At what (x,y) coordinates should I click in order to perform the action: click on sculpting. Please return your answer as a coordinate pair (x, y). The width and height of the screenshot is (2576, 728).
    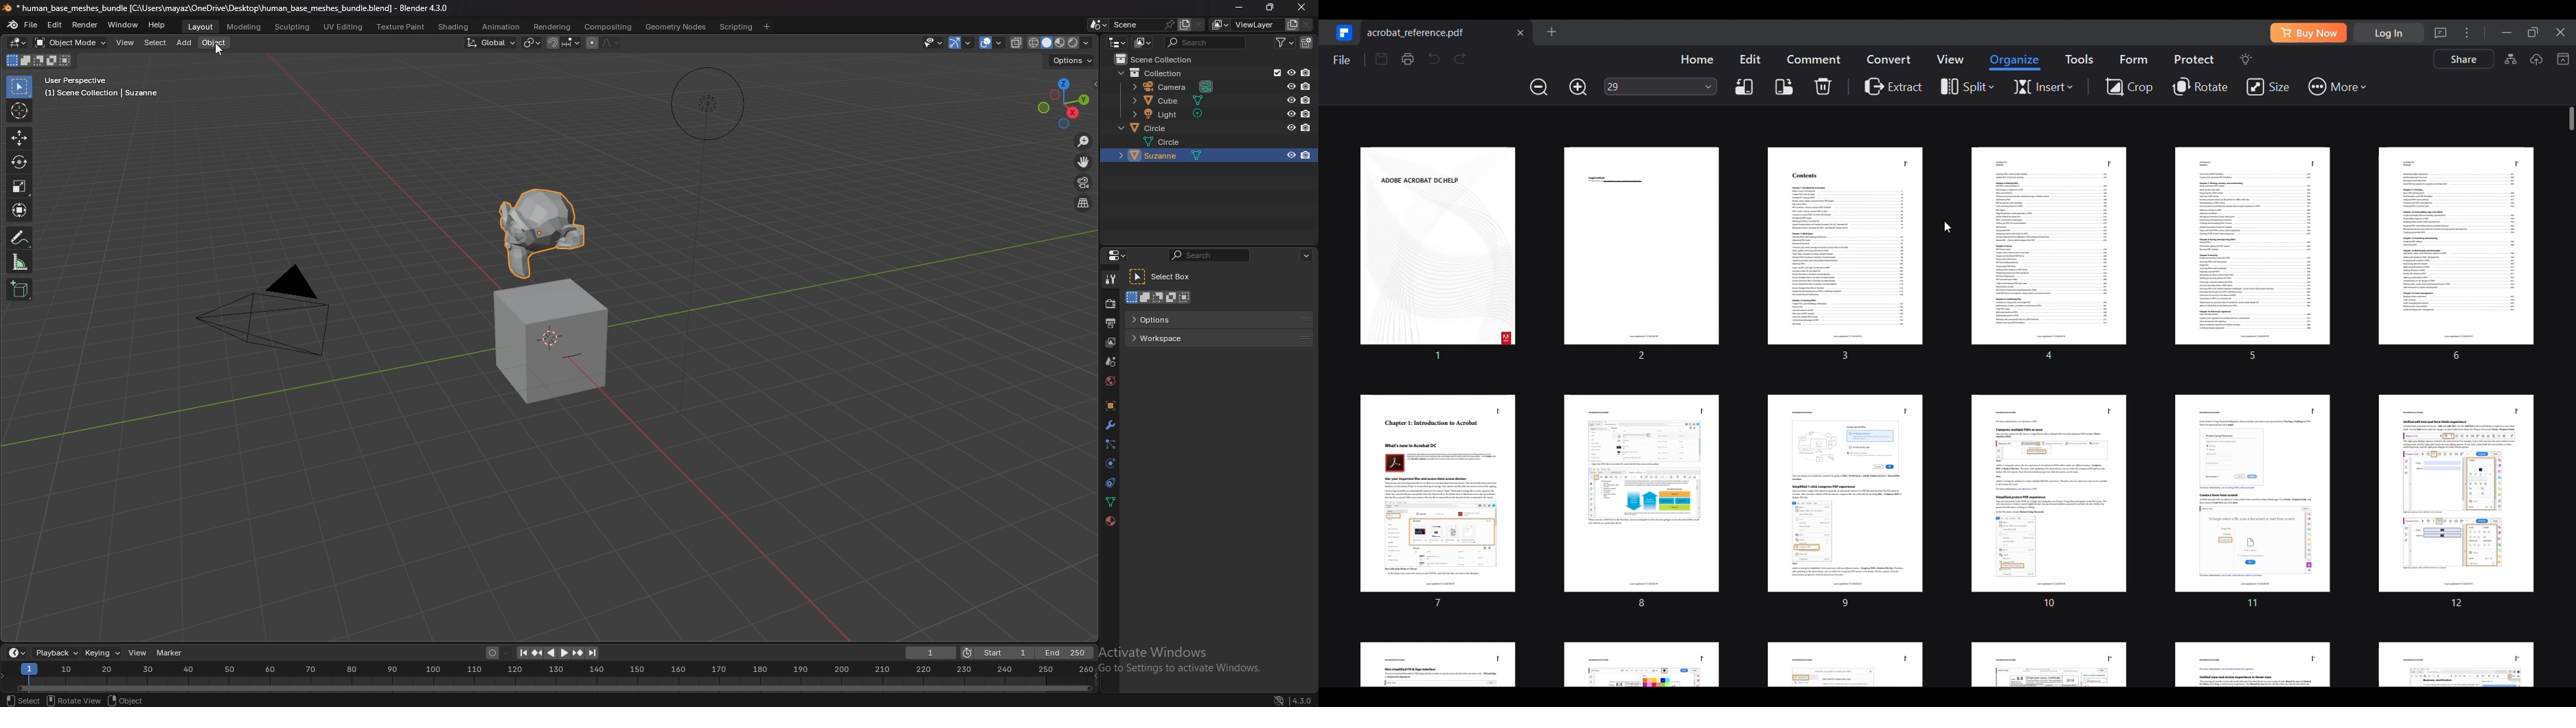
    Looking at the image, I should click on (293, 26).